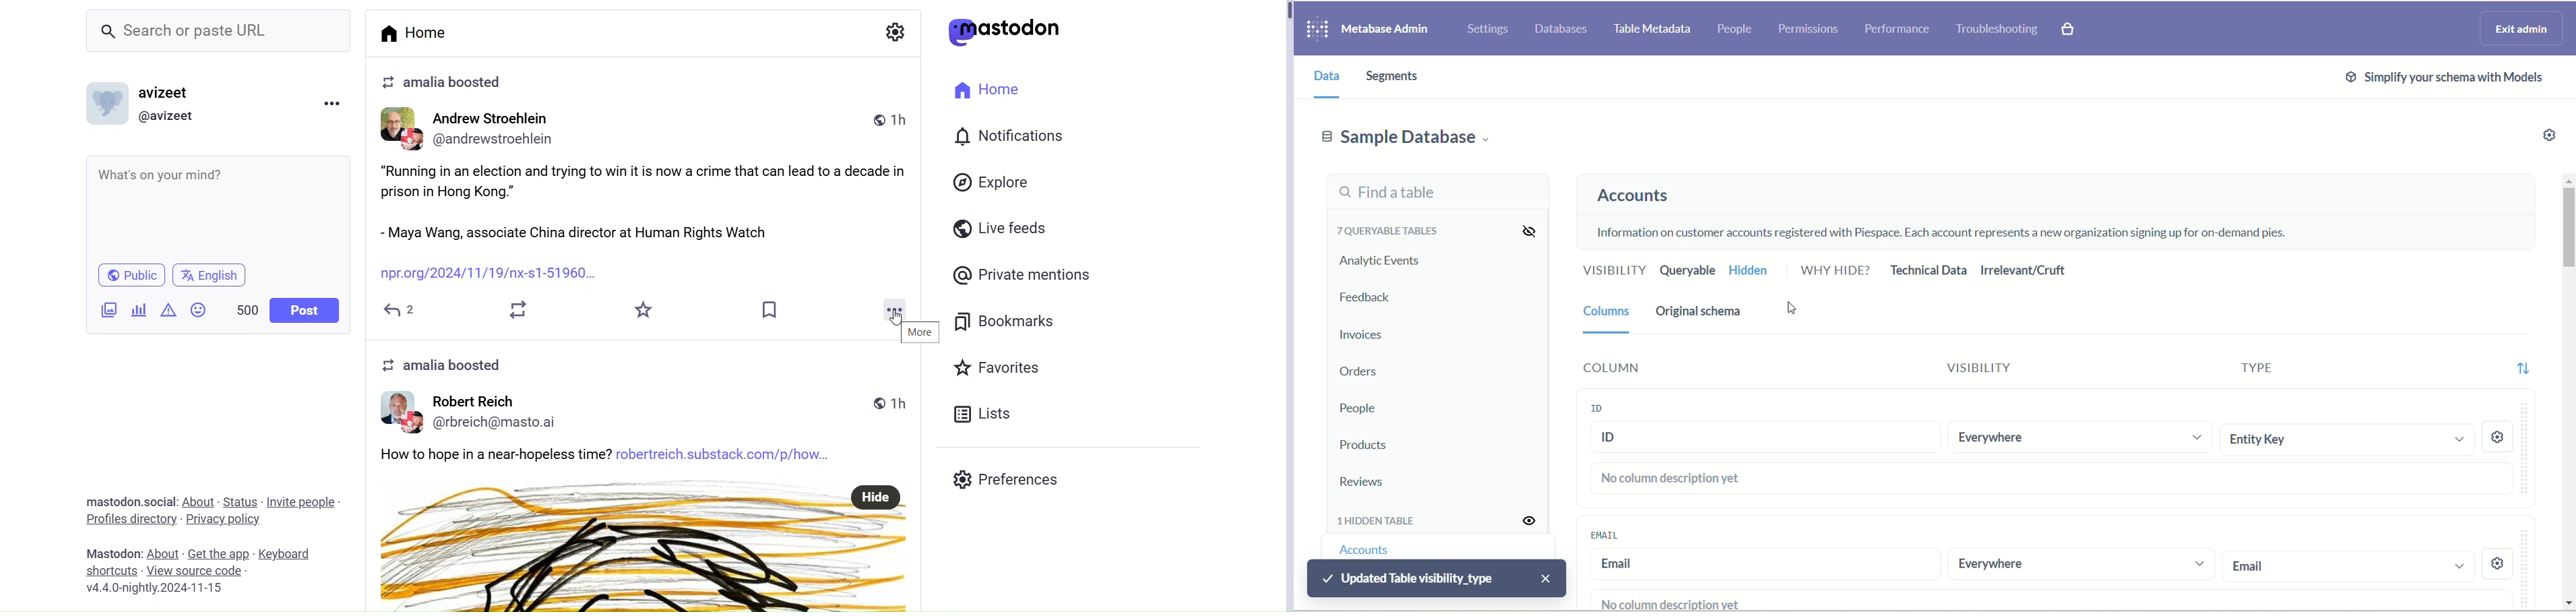 The width and height of the screenshot is (2576, 616). I want to click on metabase admin heading, so click(1385, 29).